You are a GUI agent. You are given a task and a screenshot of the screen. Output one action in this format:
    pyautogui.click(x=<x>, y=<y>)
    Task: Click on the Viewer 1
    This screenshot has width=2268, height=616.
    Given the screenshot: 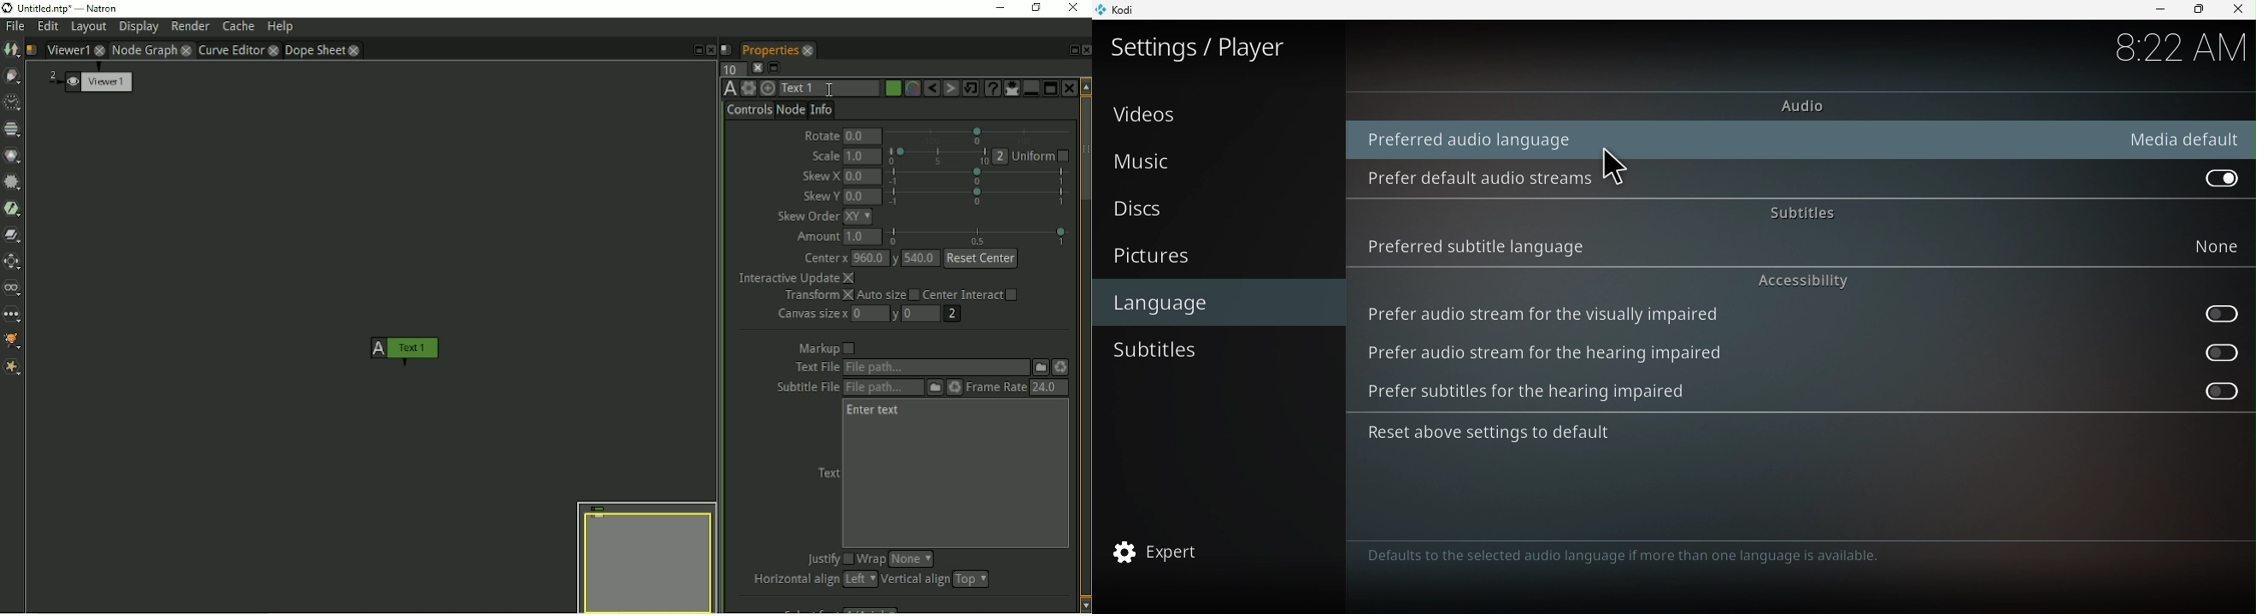 What is the action you would take?
    pyautogui.click(x=98, y=81)
    